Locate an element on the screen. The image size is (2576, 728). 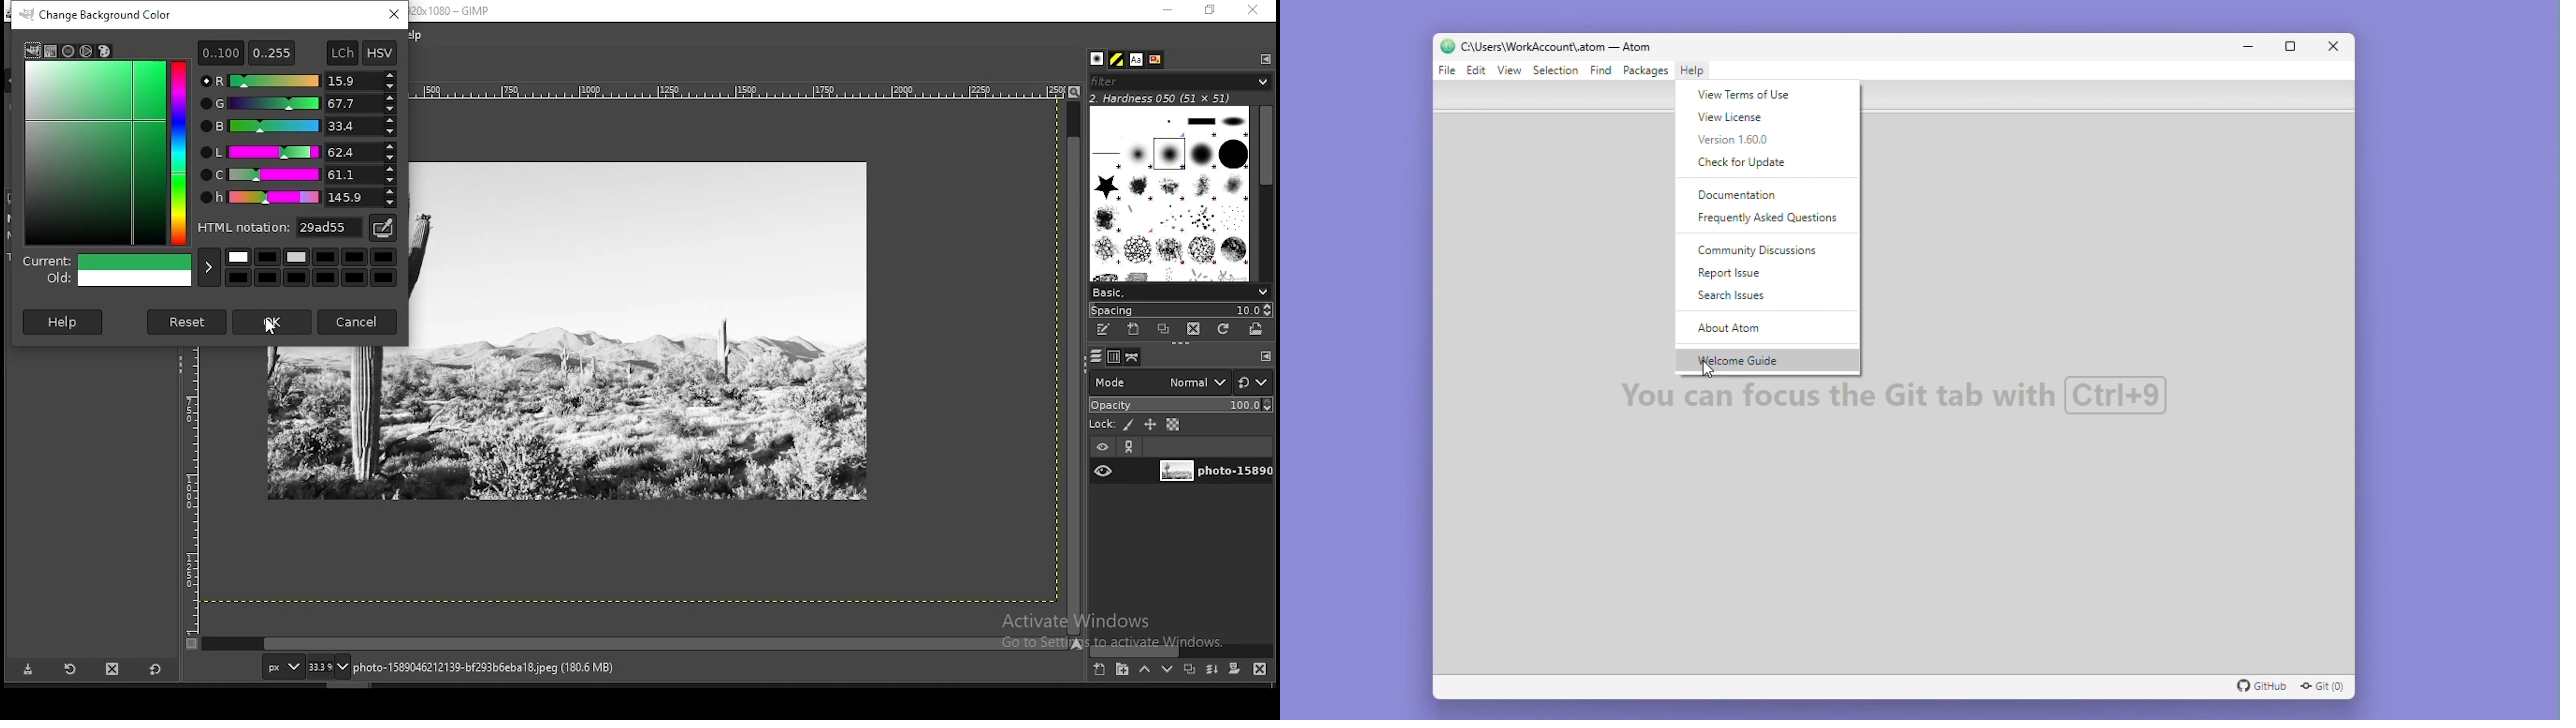
watercolor is located at coordinates (70, 51).